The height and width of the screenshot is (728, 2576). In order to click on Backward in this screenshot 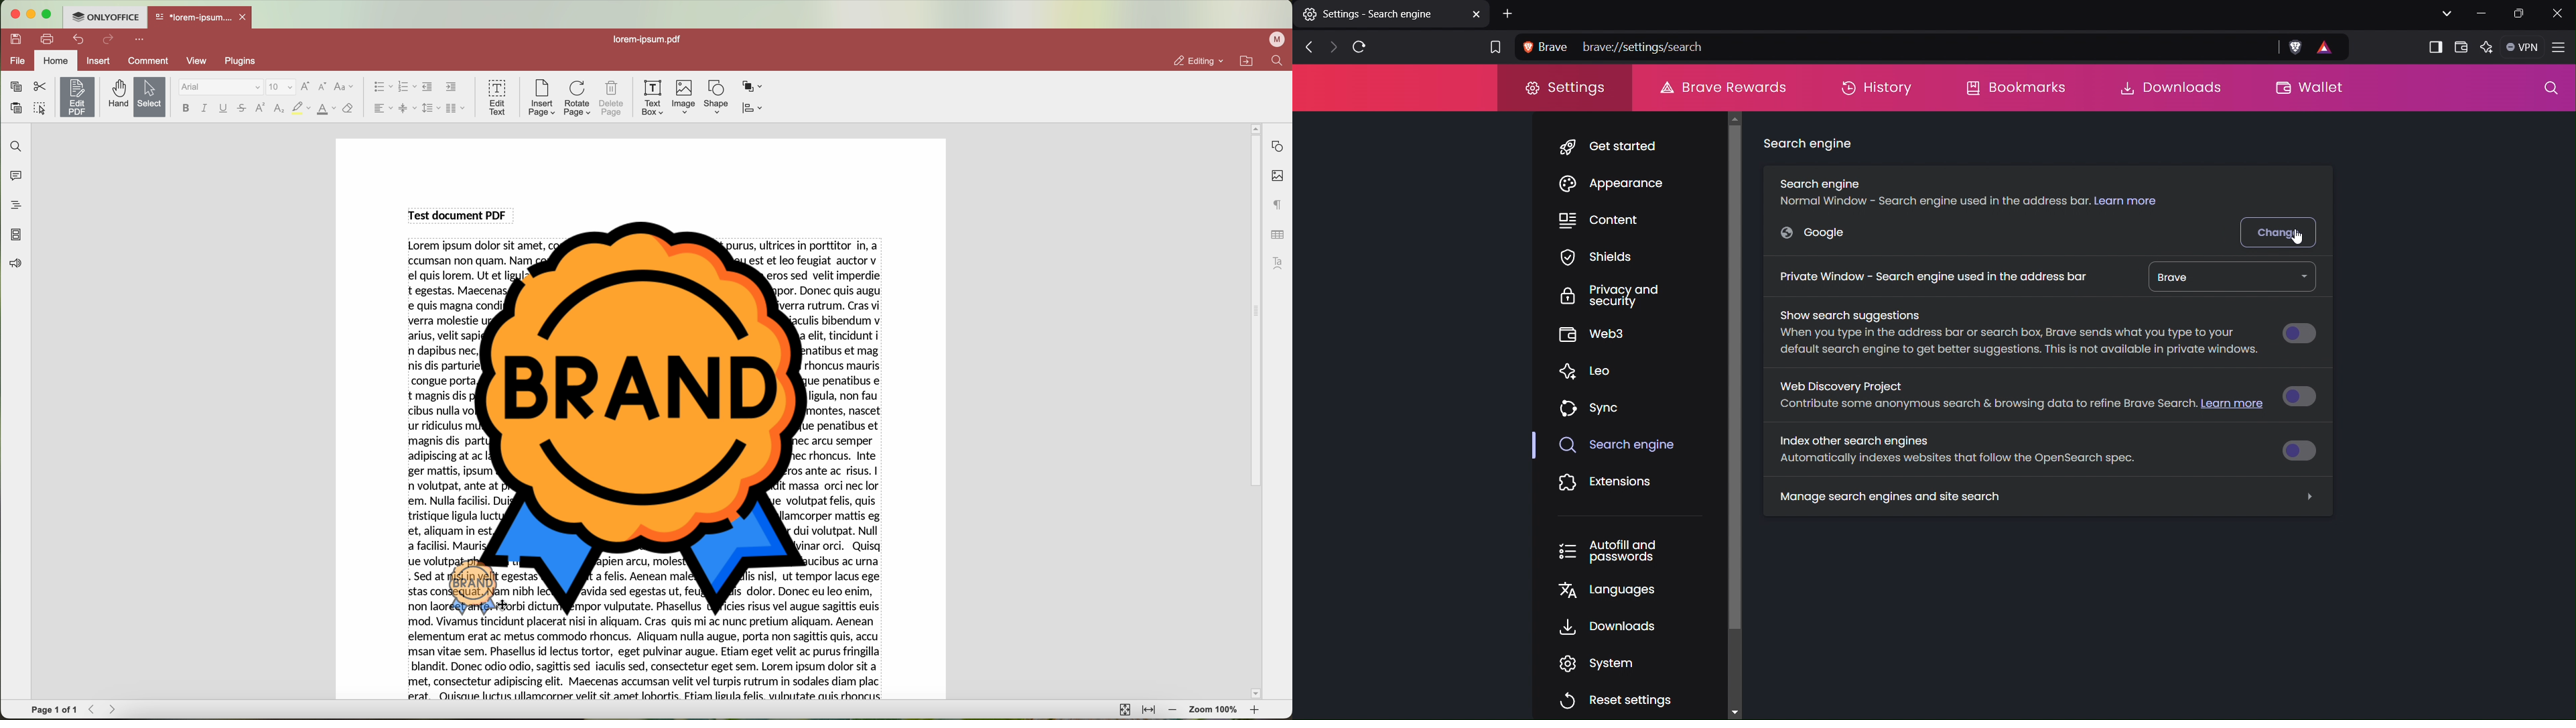, I will do `click(95, 709)`.